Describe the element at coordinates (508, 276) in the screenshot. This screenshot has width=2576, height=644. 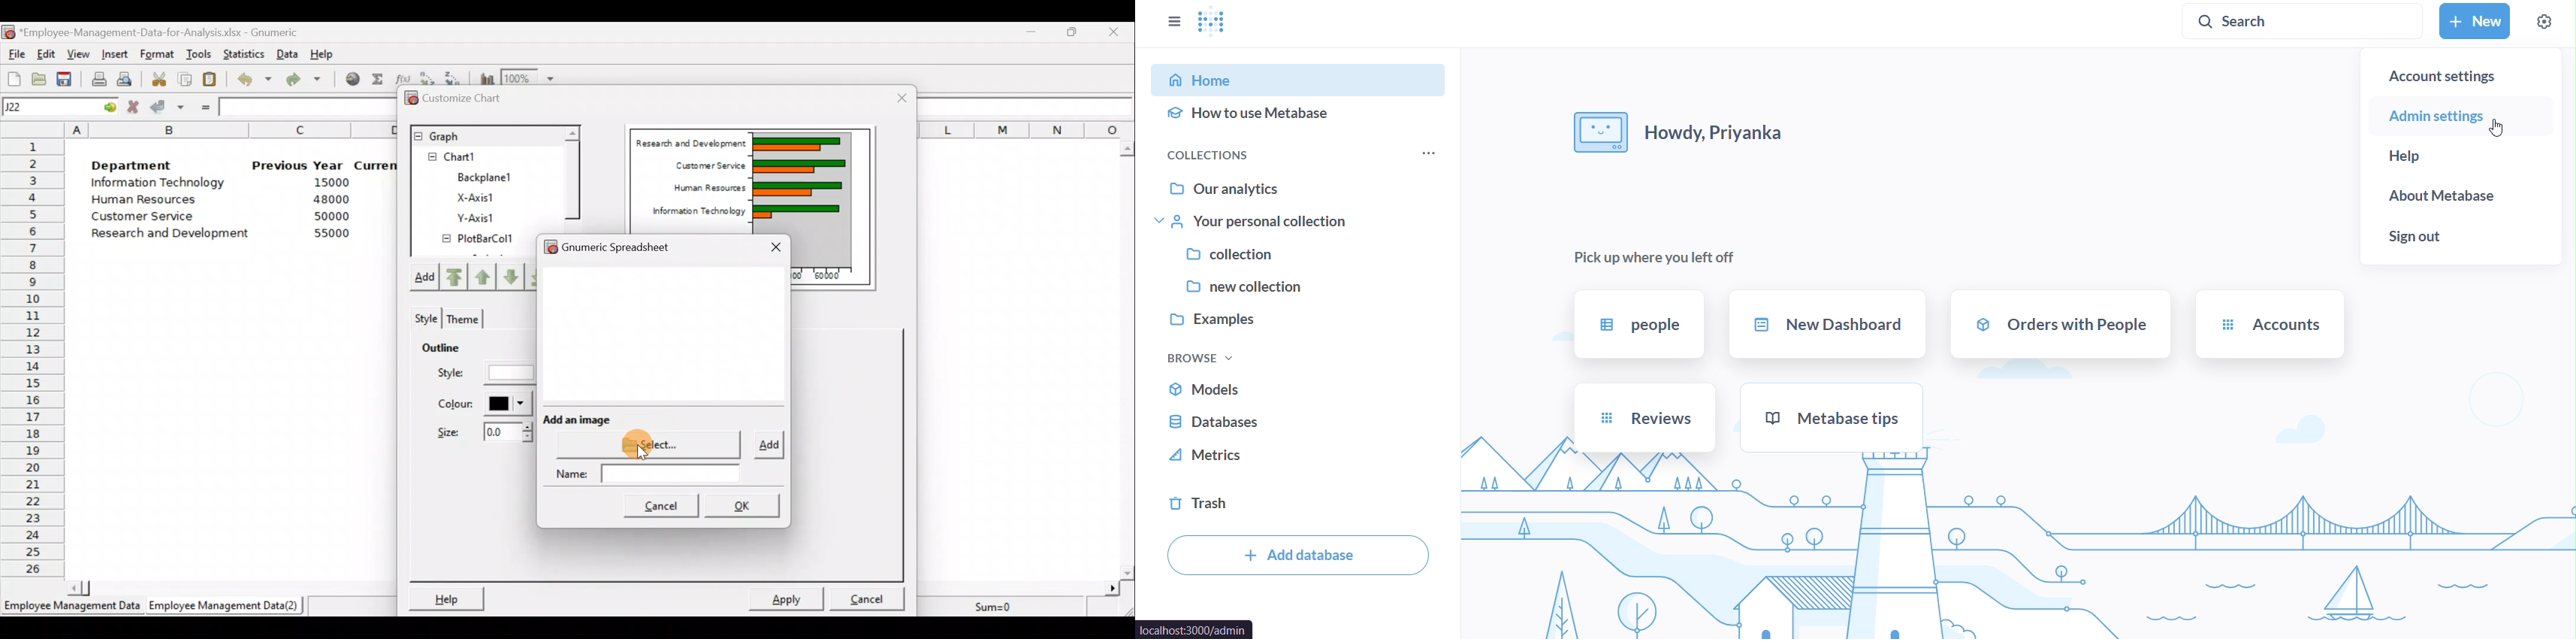
I see `Move up` at that location.